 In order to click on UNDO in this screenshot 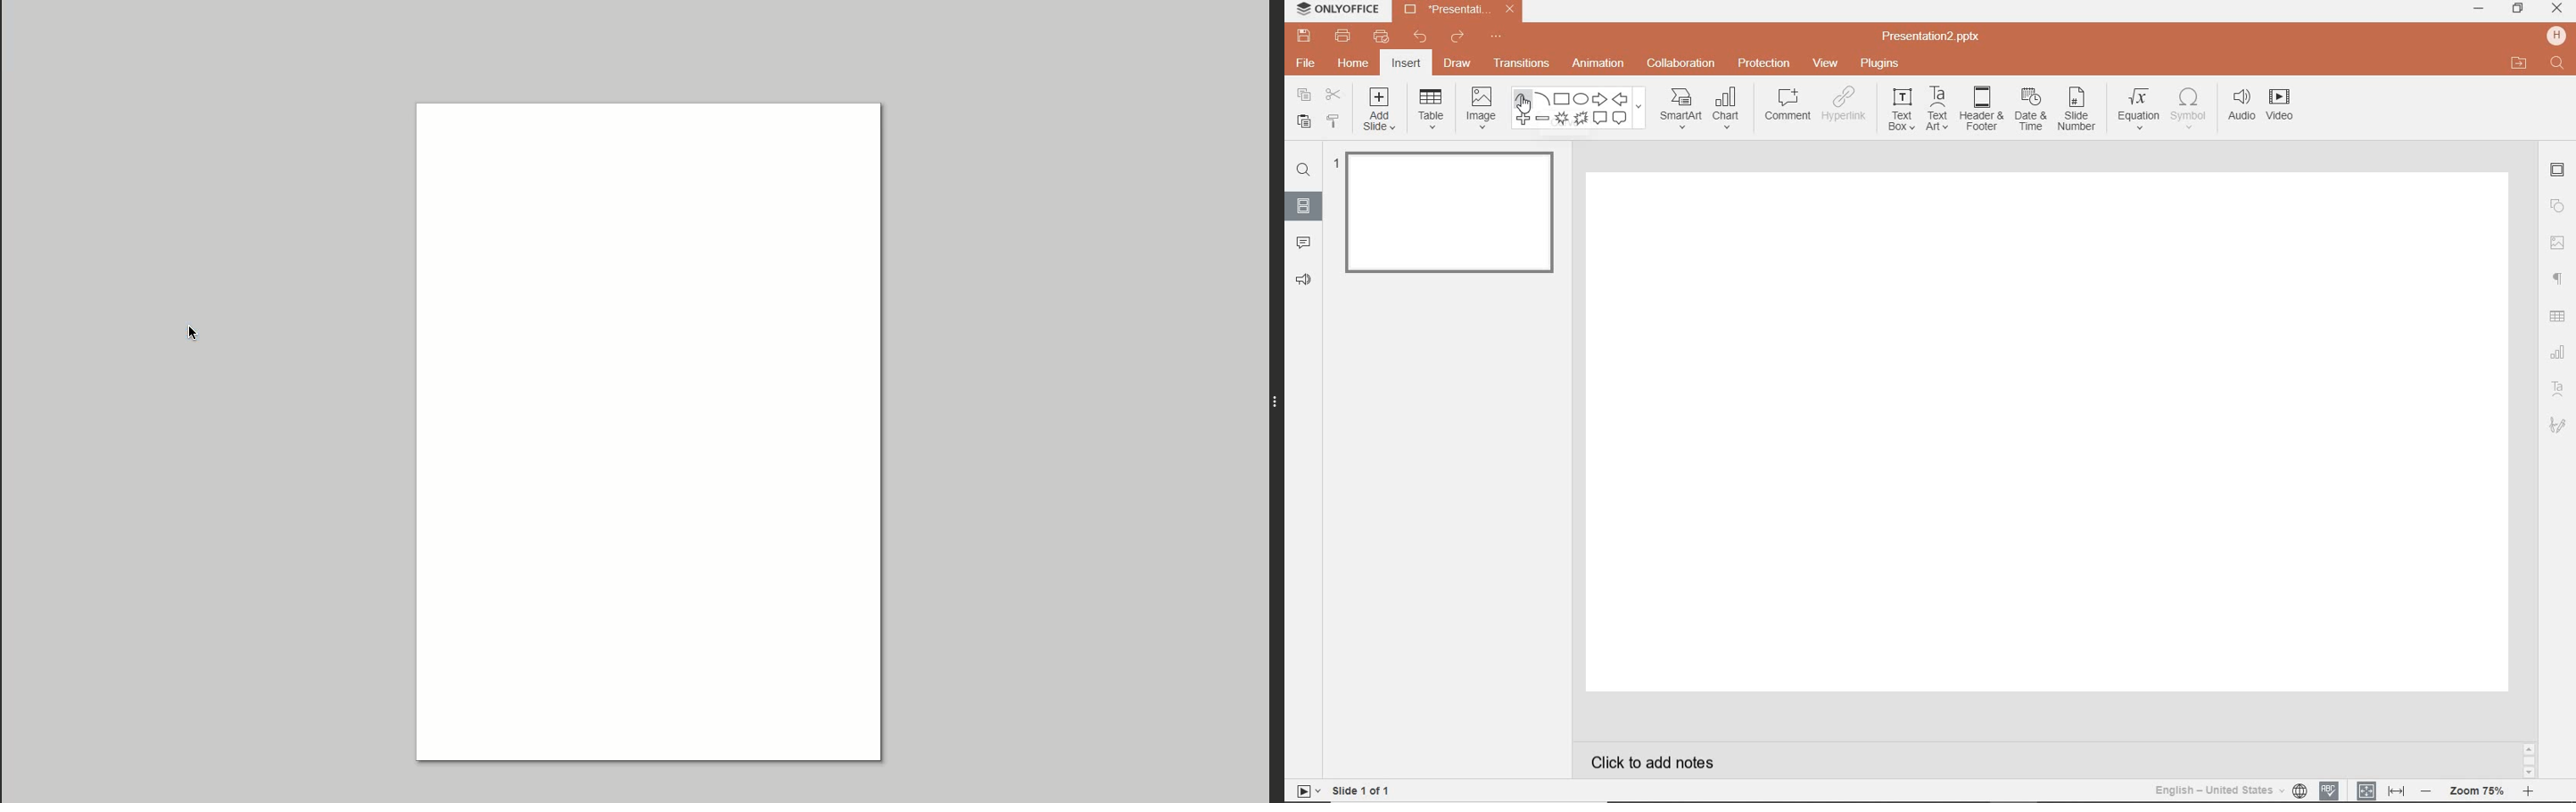, I will do `click(1420, 38)`.